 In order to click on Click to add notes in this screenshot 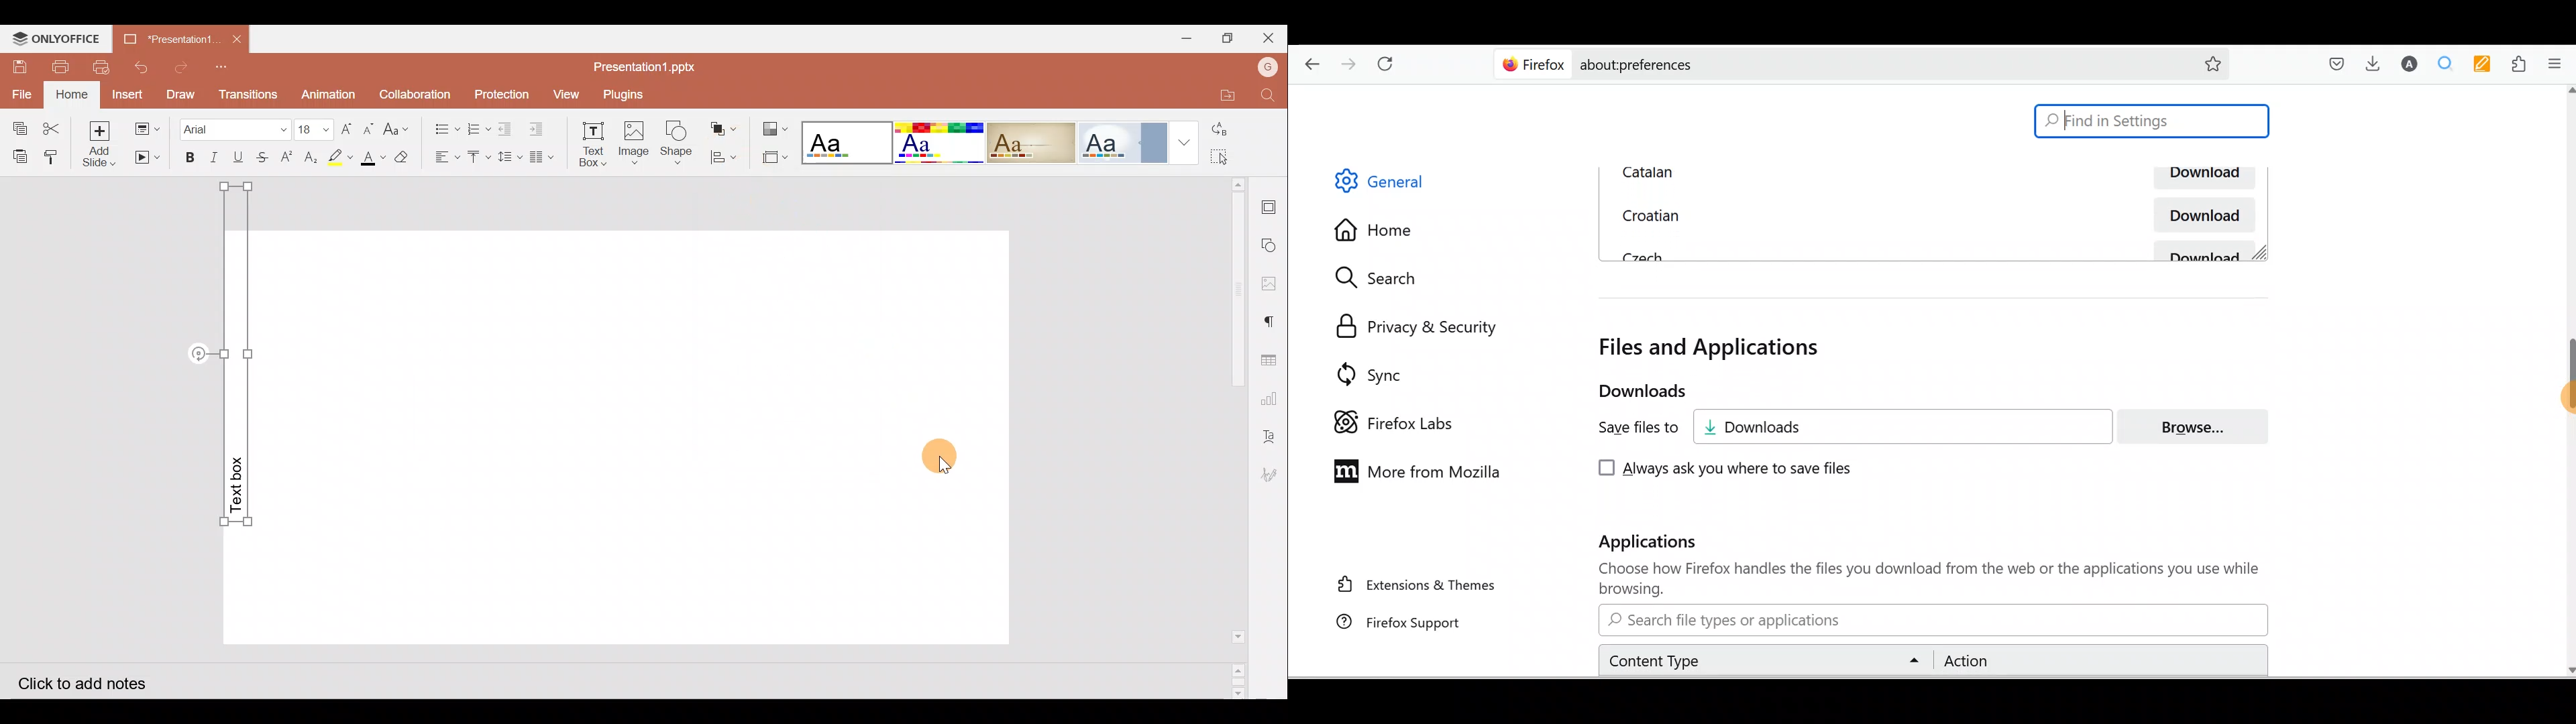, I will do `click(93, 681)`.